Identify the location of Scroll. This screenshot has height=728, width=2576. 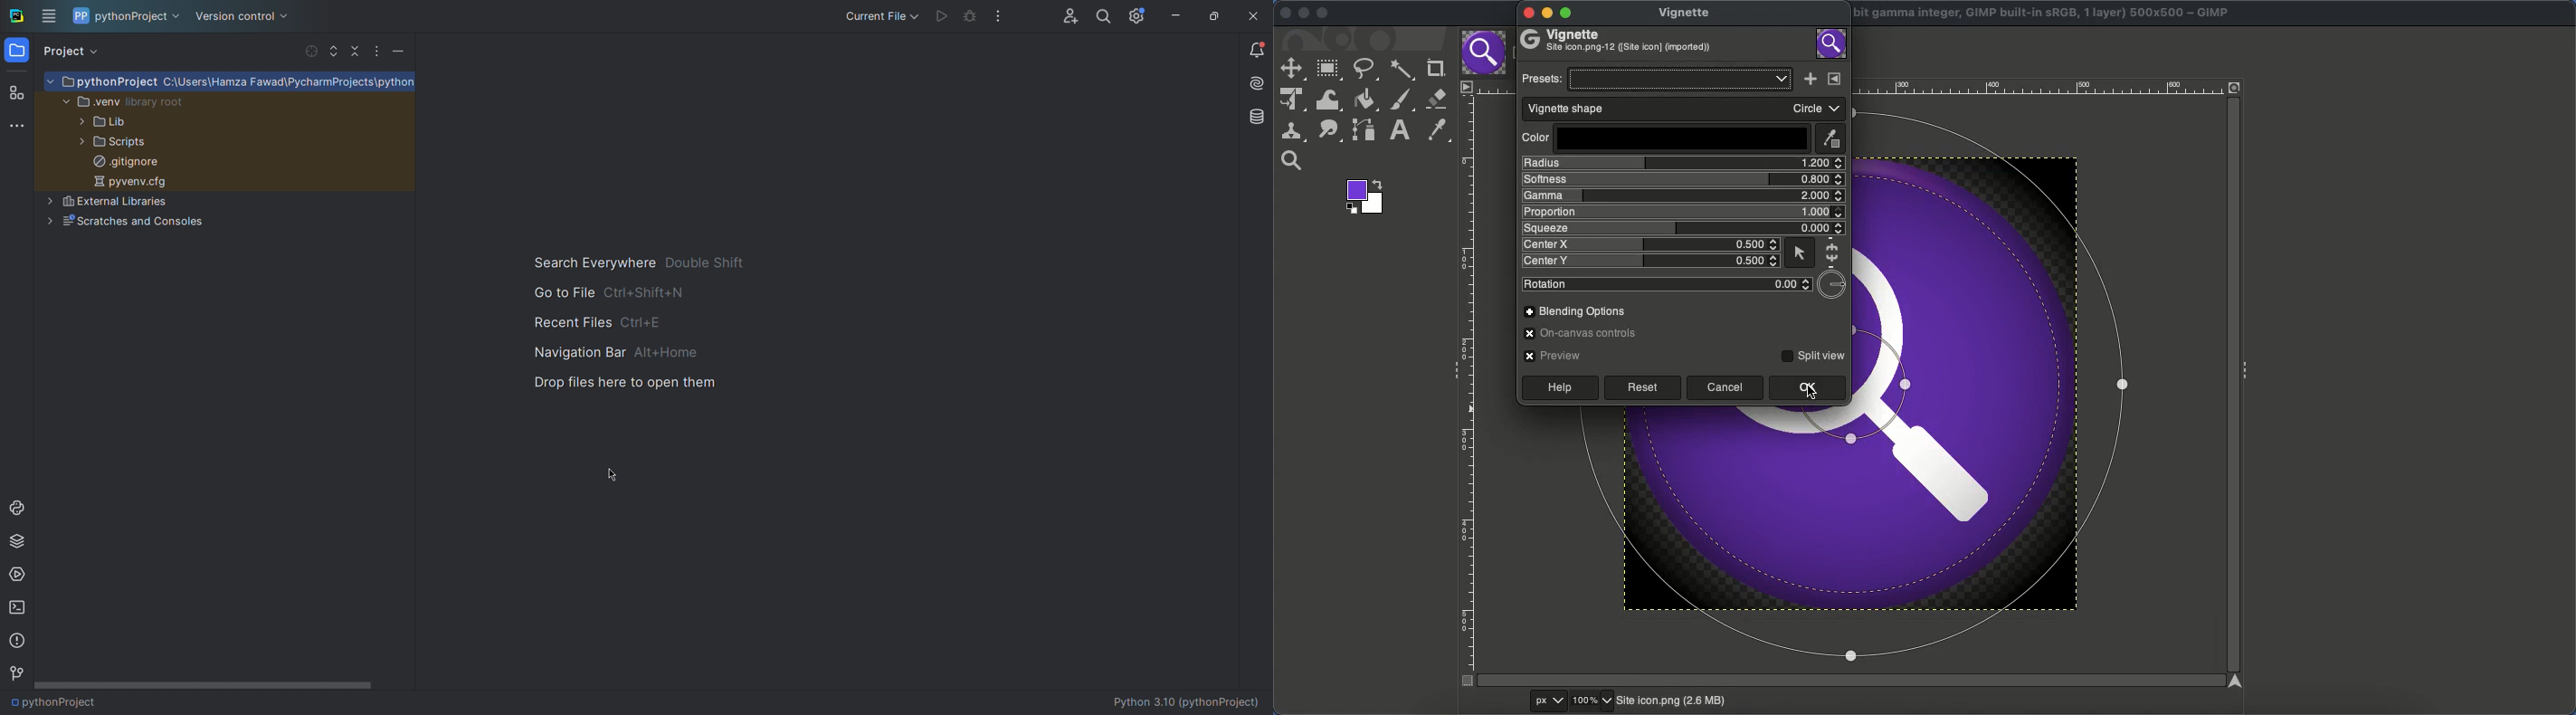
(1845, 681).